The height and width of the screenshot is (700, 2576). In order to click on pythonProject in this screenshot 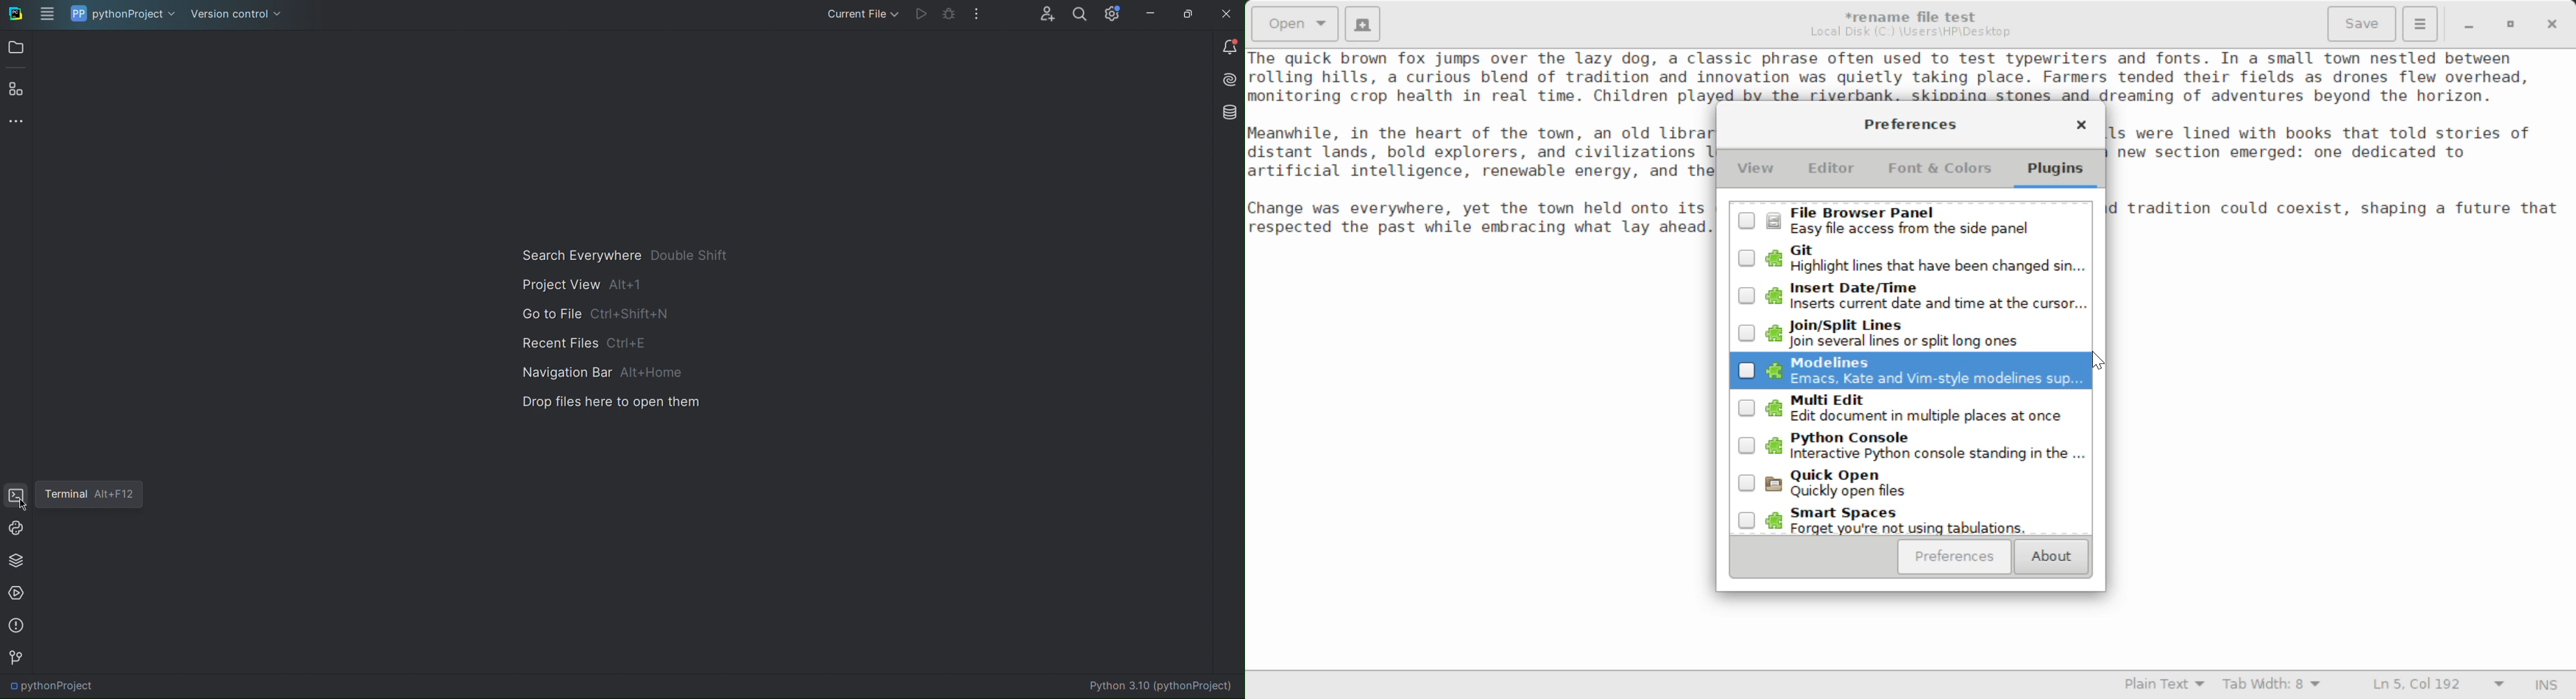, I will do `click(53, 687)`.